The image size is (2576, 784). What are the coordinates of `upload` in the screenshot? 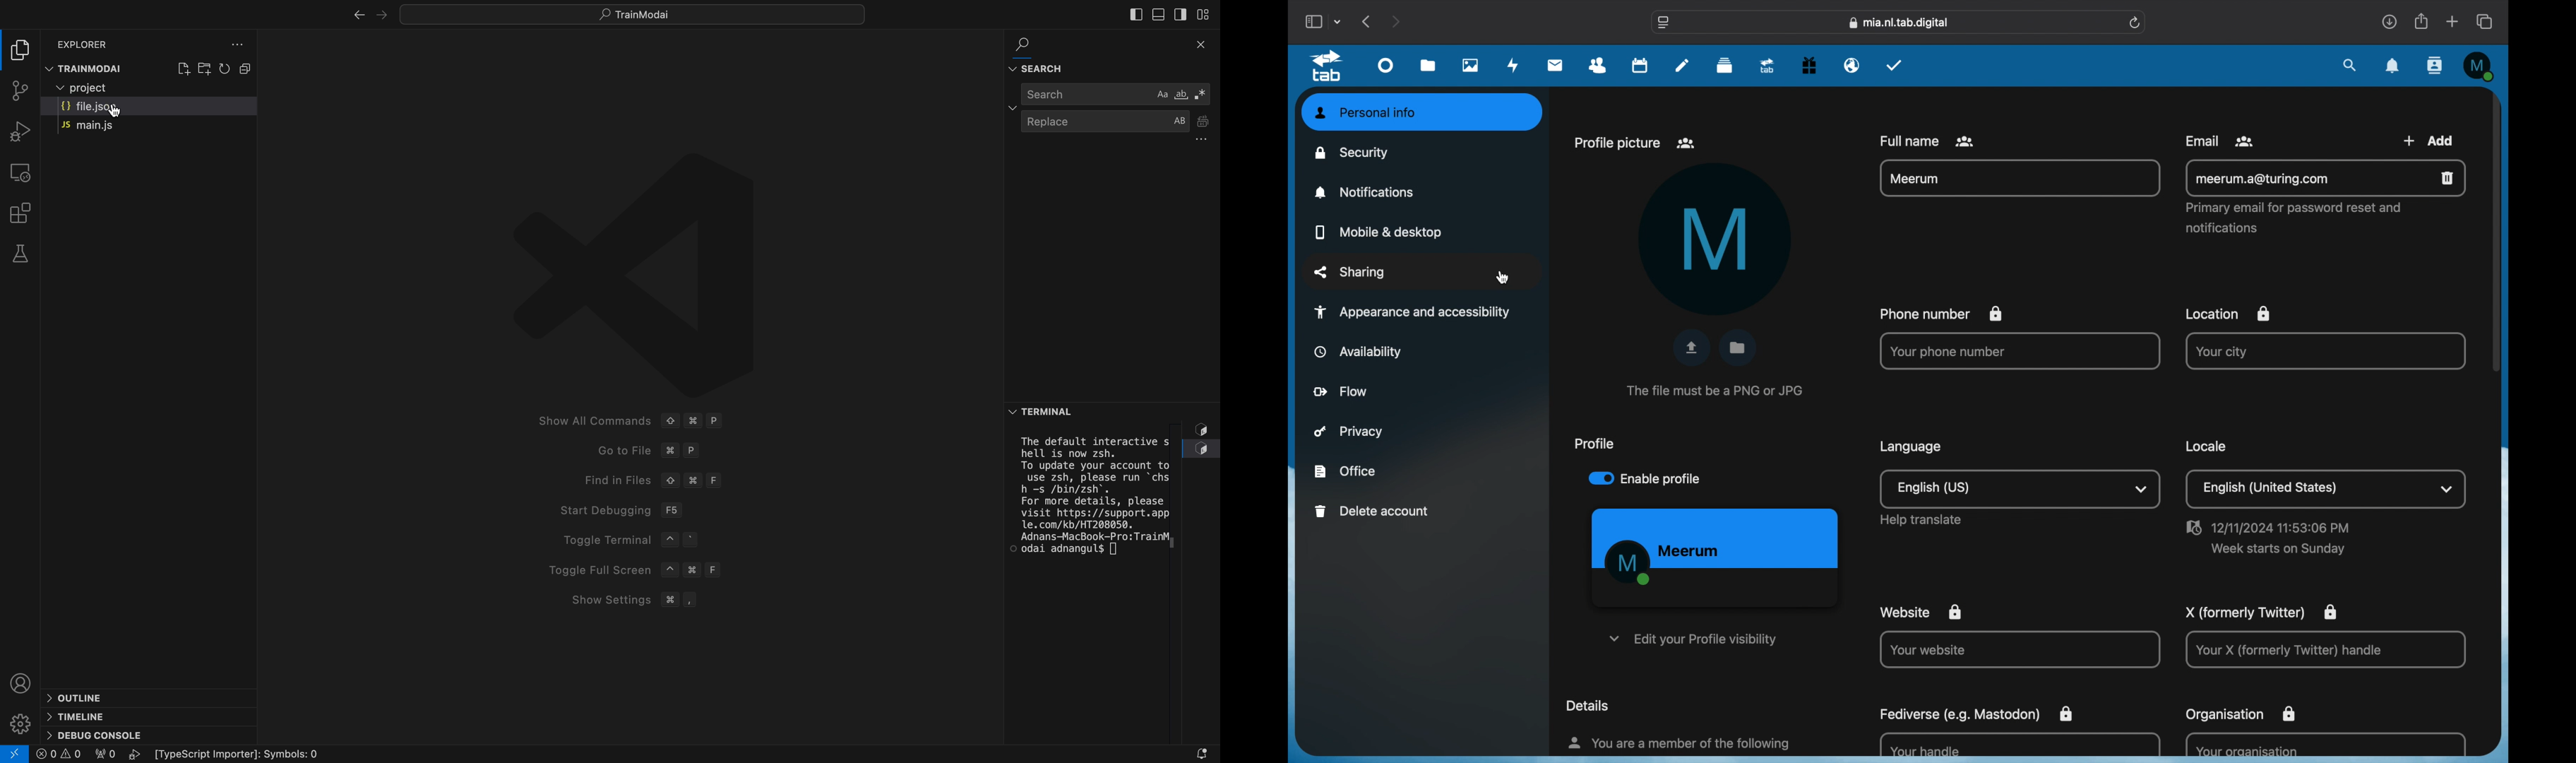 It's located at (1693, 347).